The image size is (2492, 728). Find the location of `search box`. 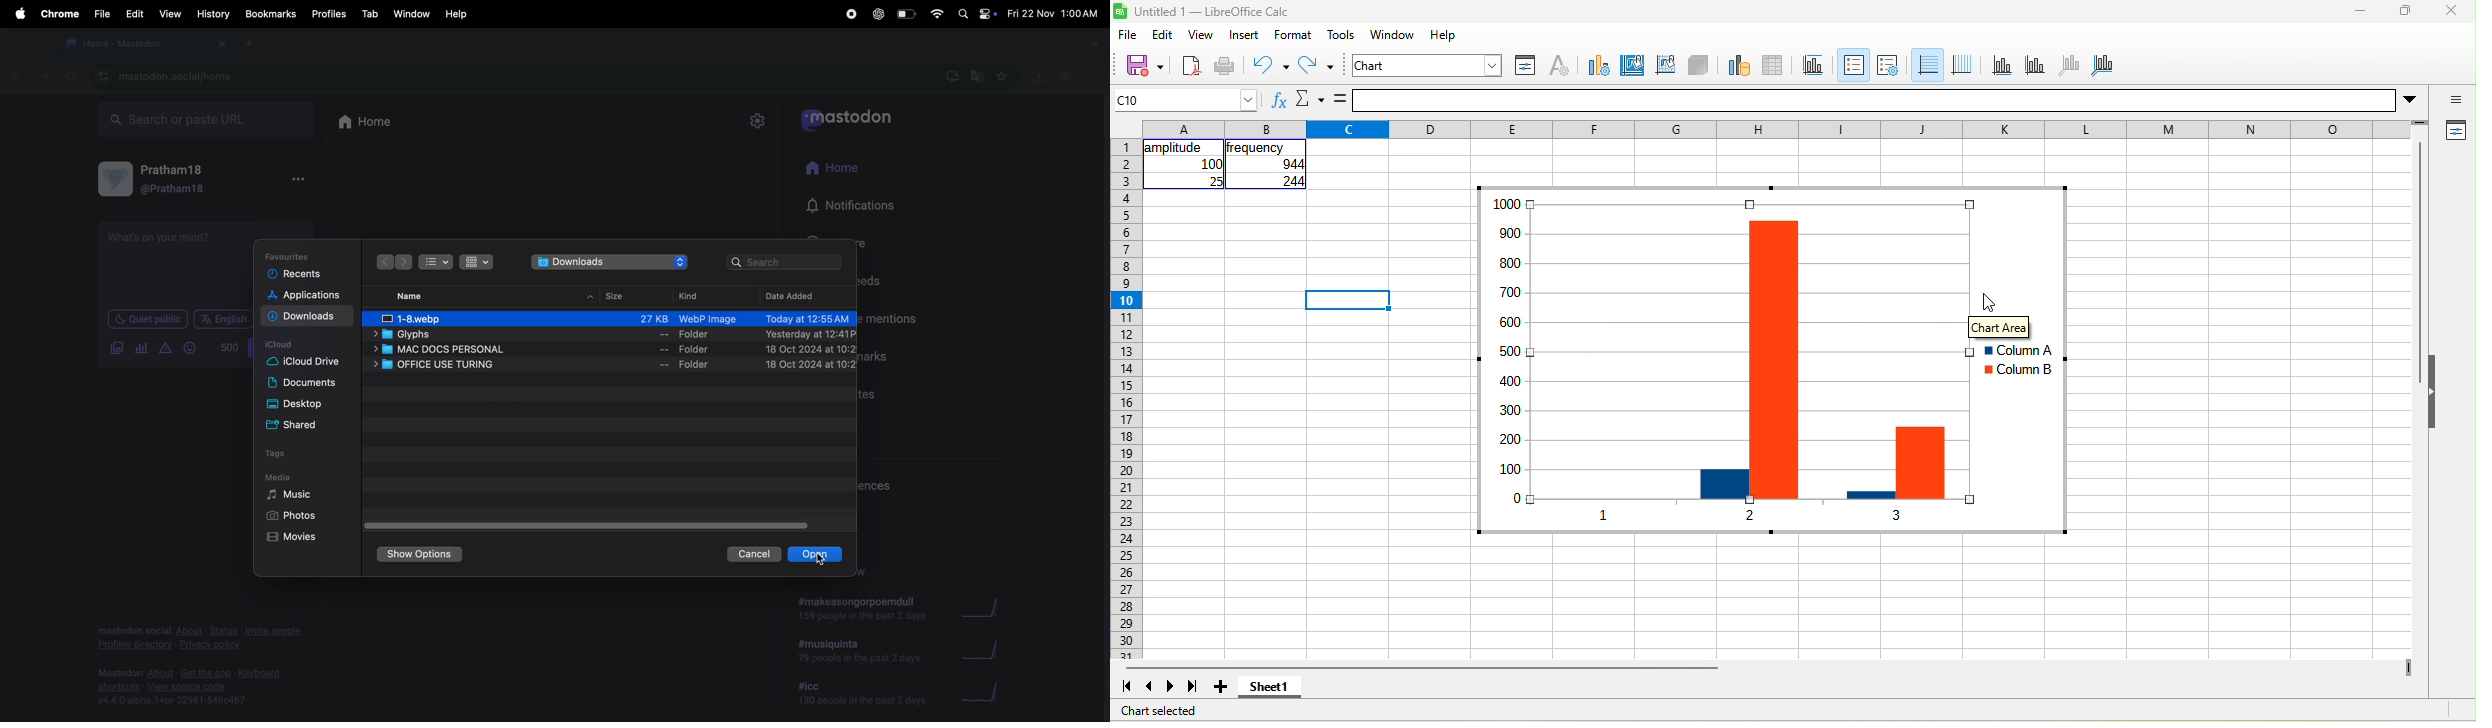

search box is located at coordinates (213, 120).